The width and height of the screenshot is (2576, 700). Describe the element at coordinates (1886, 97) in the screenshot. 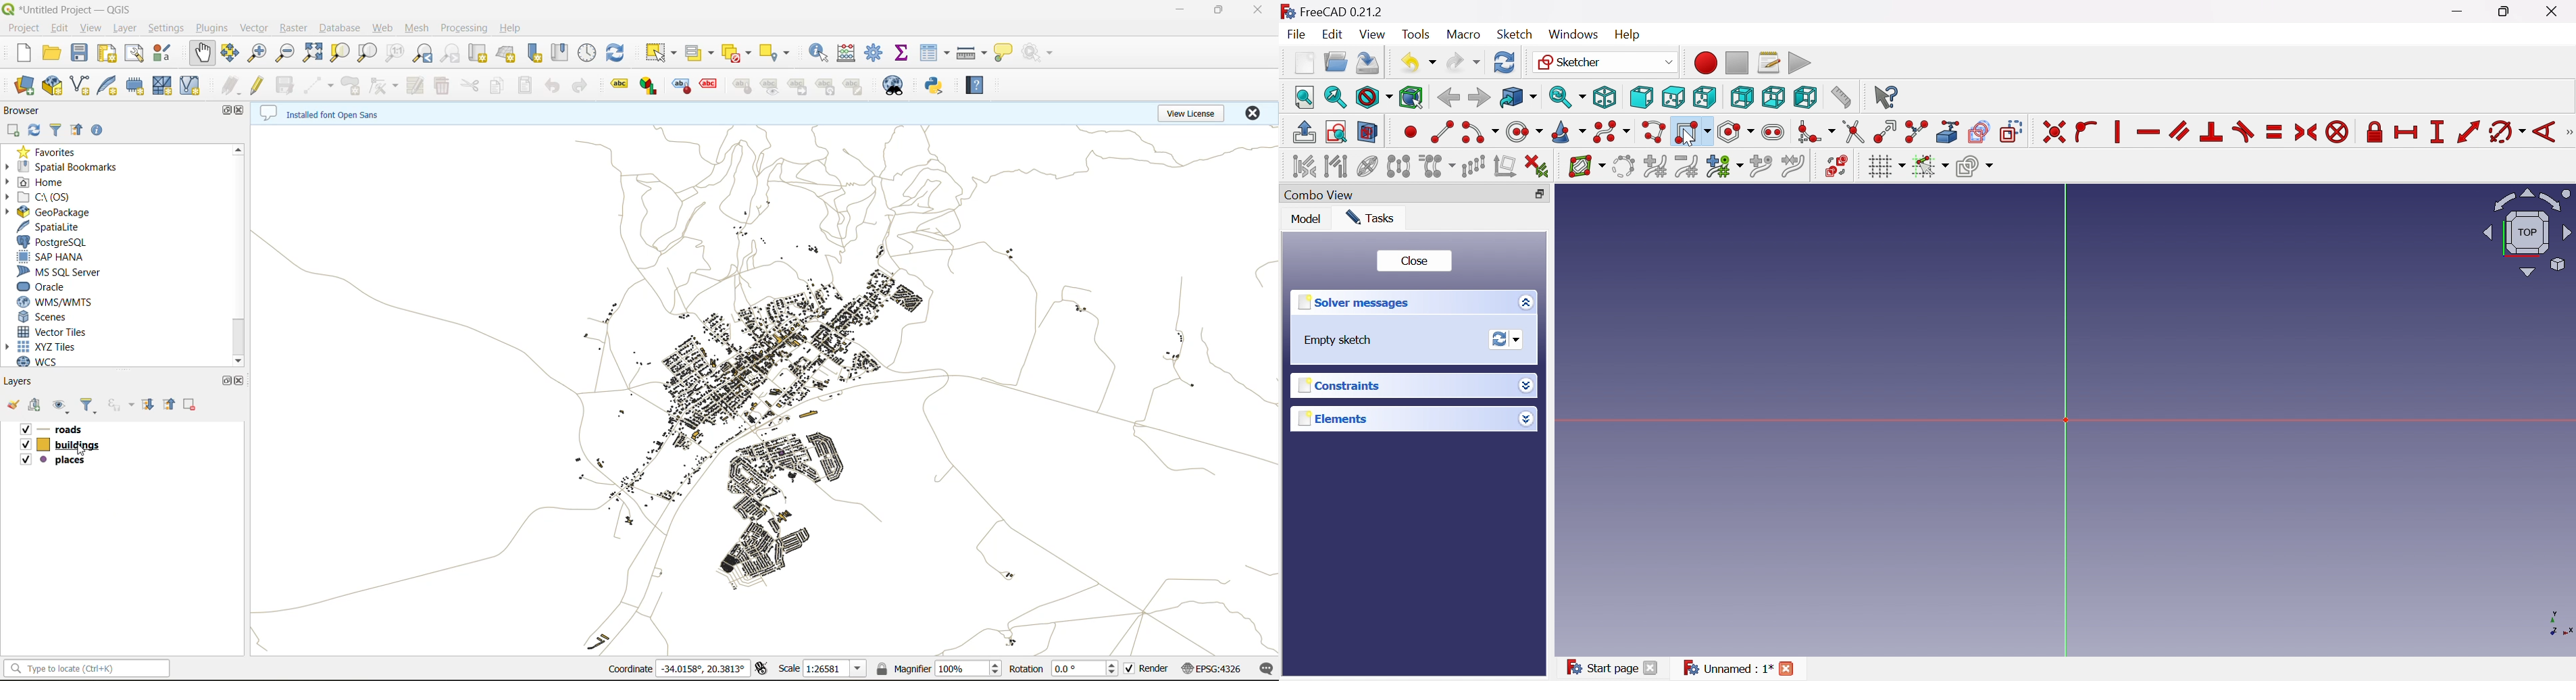

I see `What's this` at that location.